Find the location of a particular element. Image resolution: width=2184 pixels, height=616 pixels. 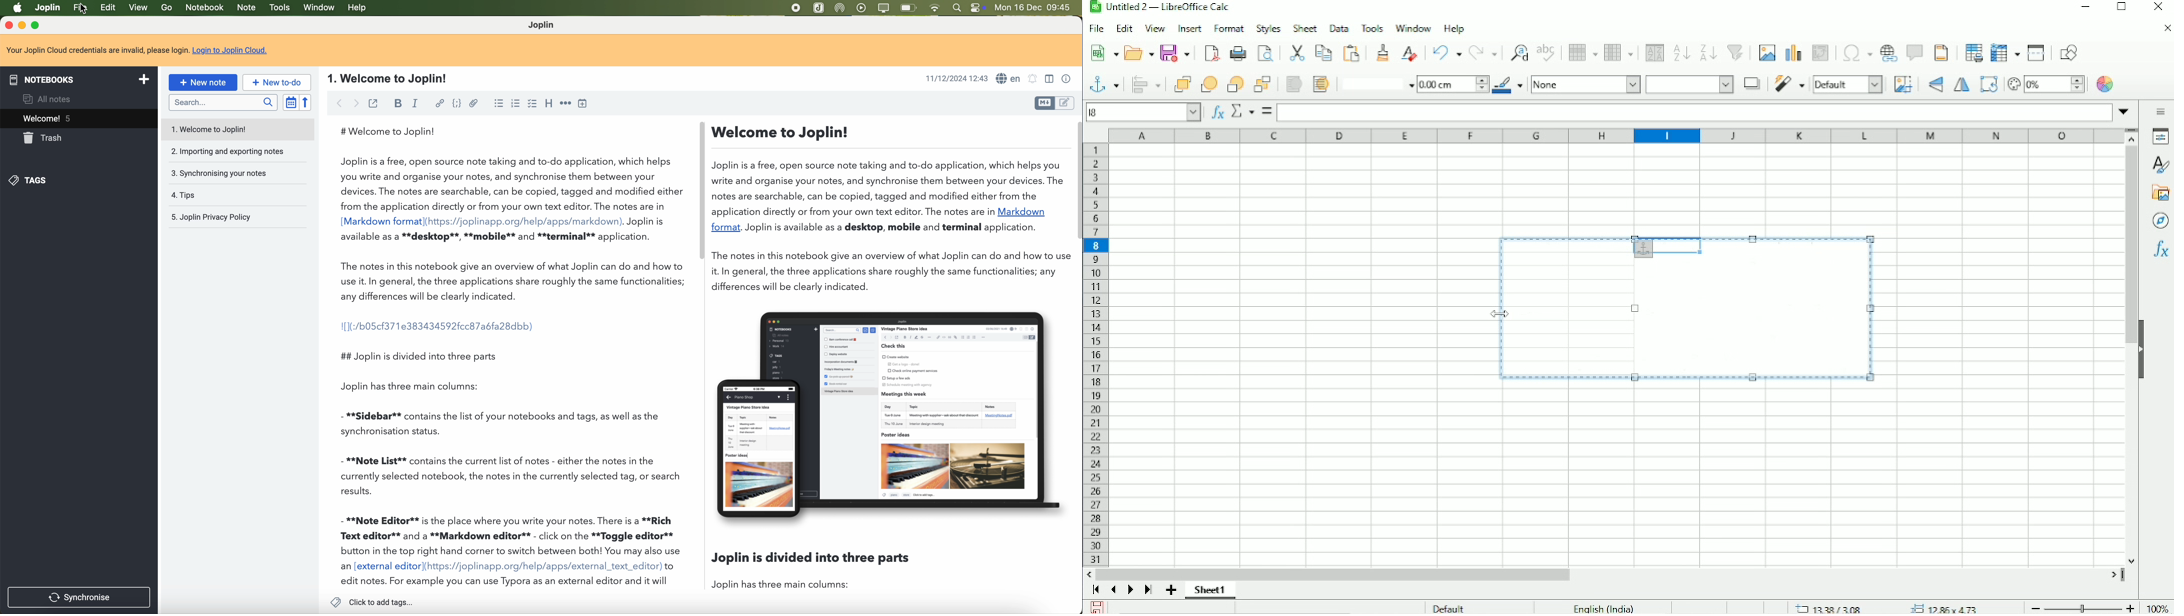

insert time is located at coordinates (582, 103).